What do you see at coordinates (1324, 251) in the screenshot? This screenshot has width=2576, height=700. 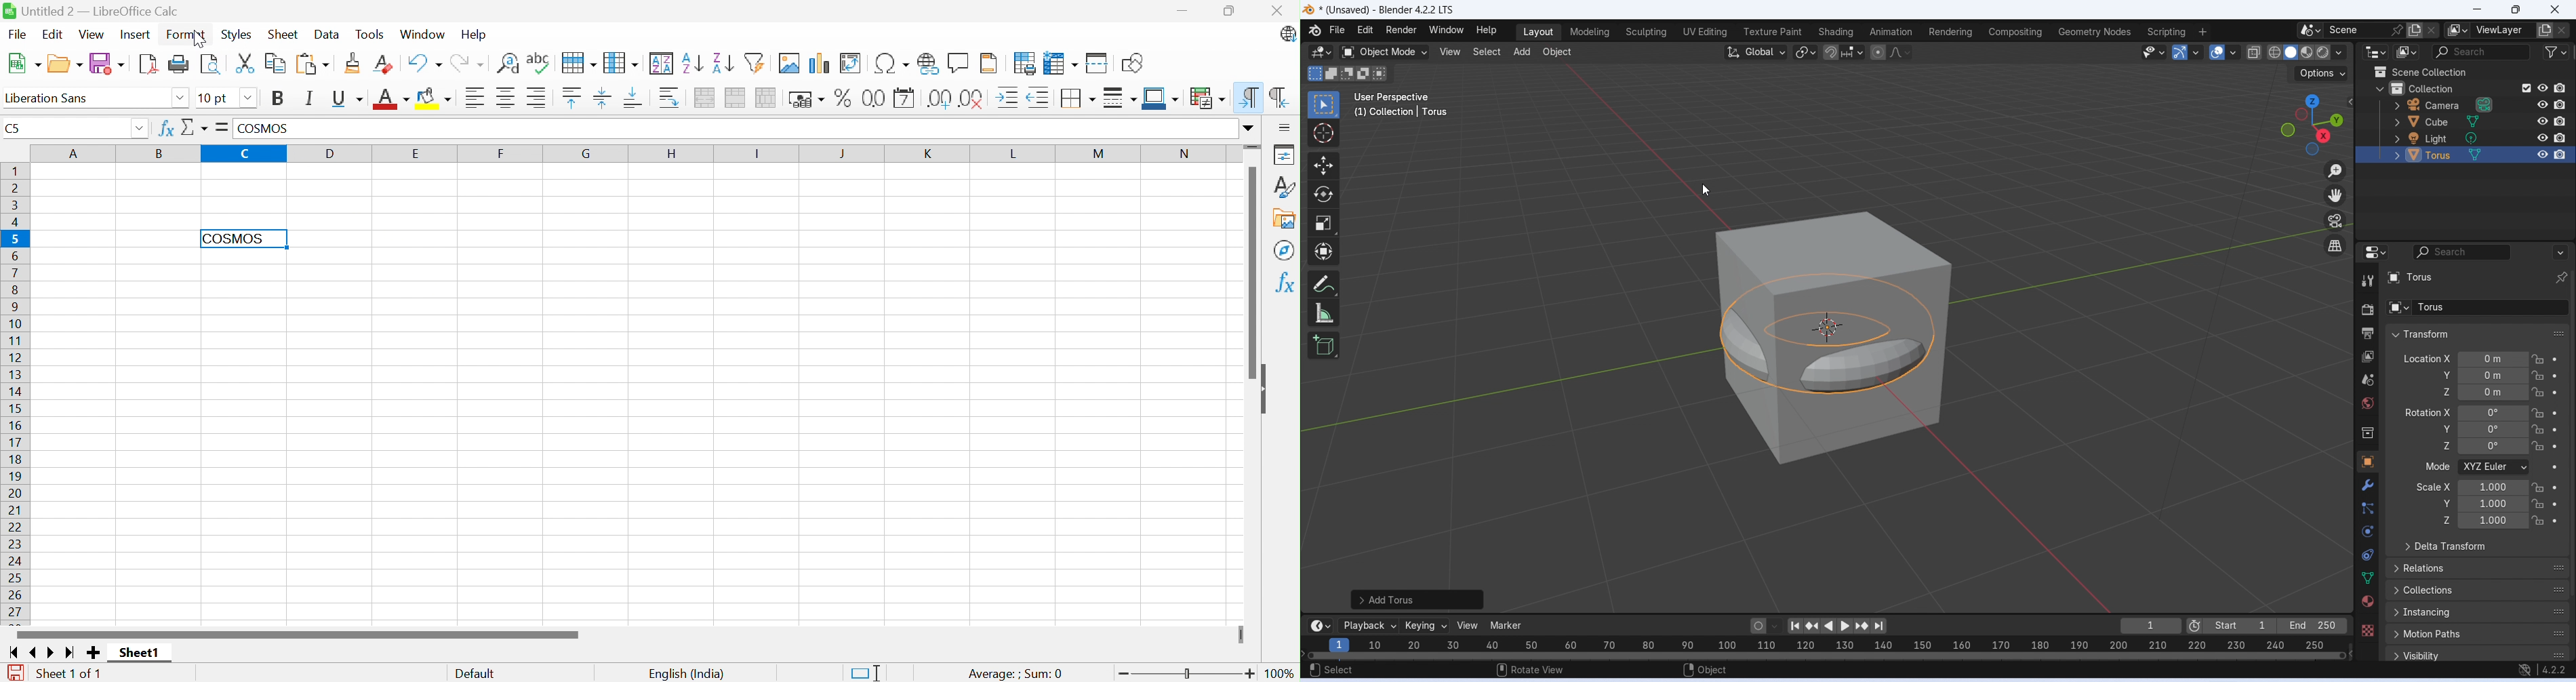 I see `Transform` at bounding box center [1324, 251].